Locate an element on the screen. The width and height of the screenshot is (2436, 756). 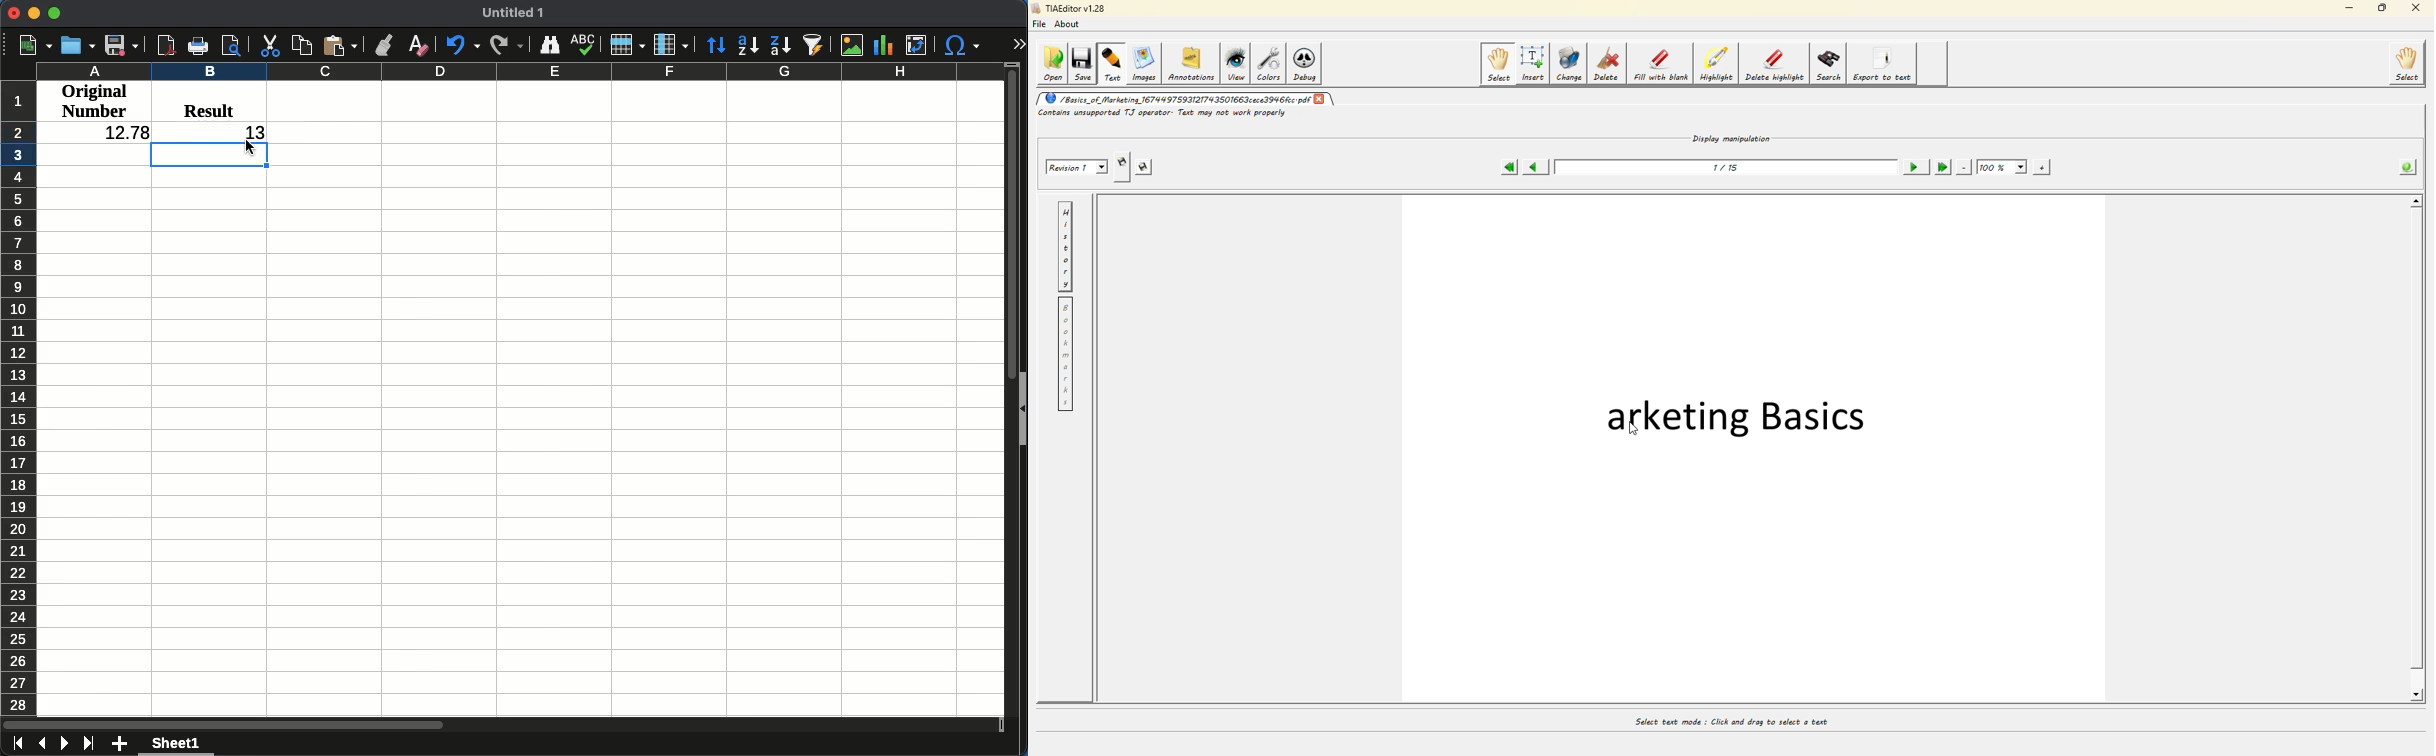
original number is located at coordinates (94, 101).